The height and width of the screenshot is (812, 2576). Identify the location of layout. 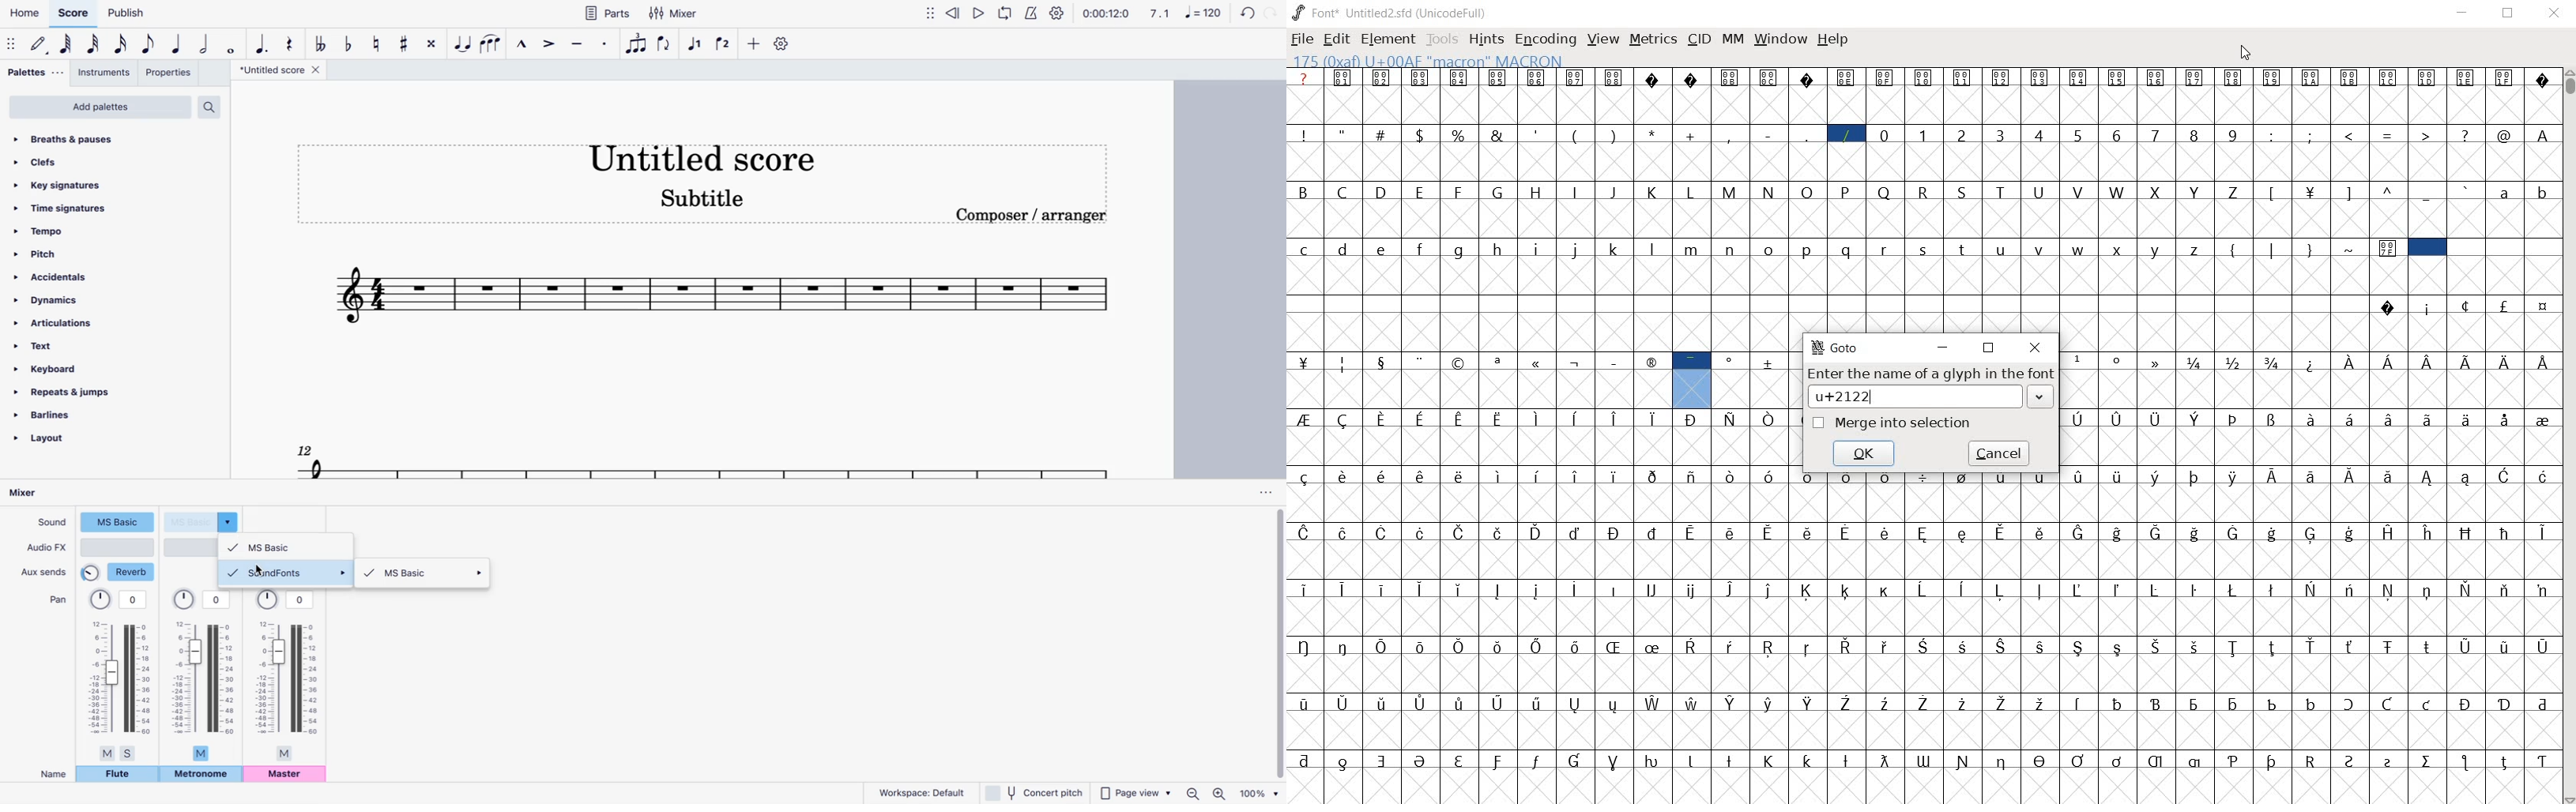
(66, 442).